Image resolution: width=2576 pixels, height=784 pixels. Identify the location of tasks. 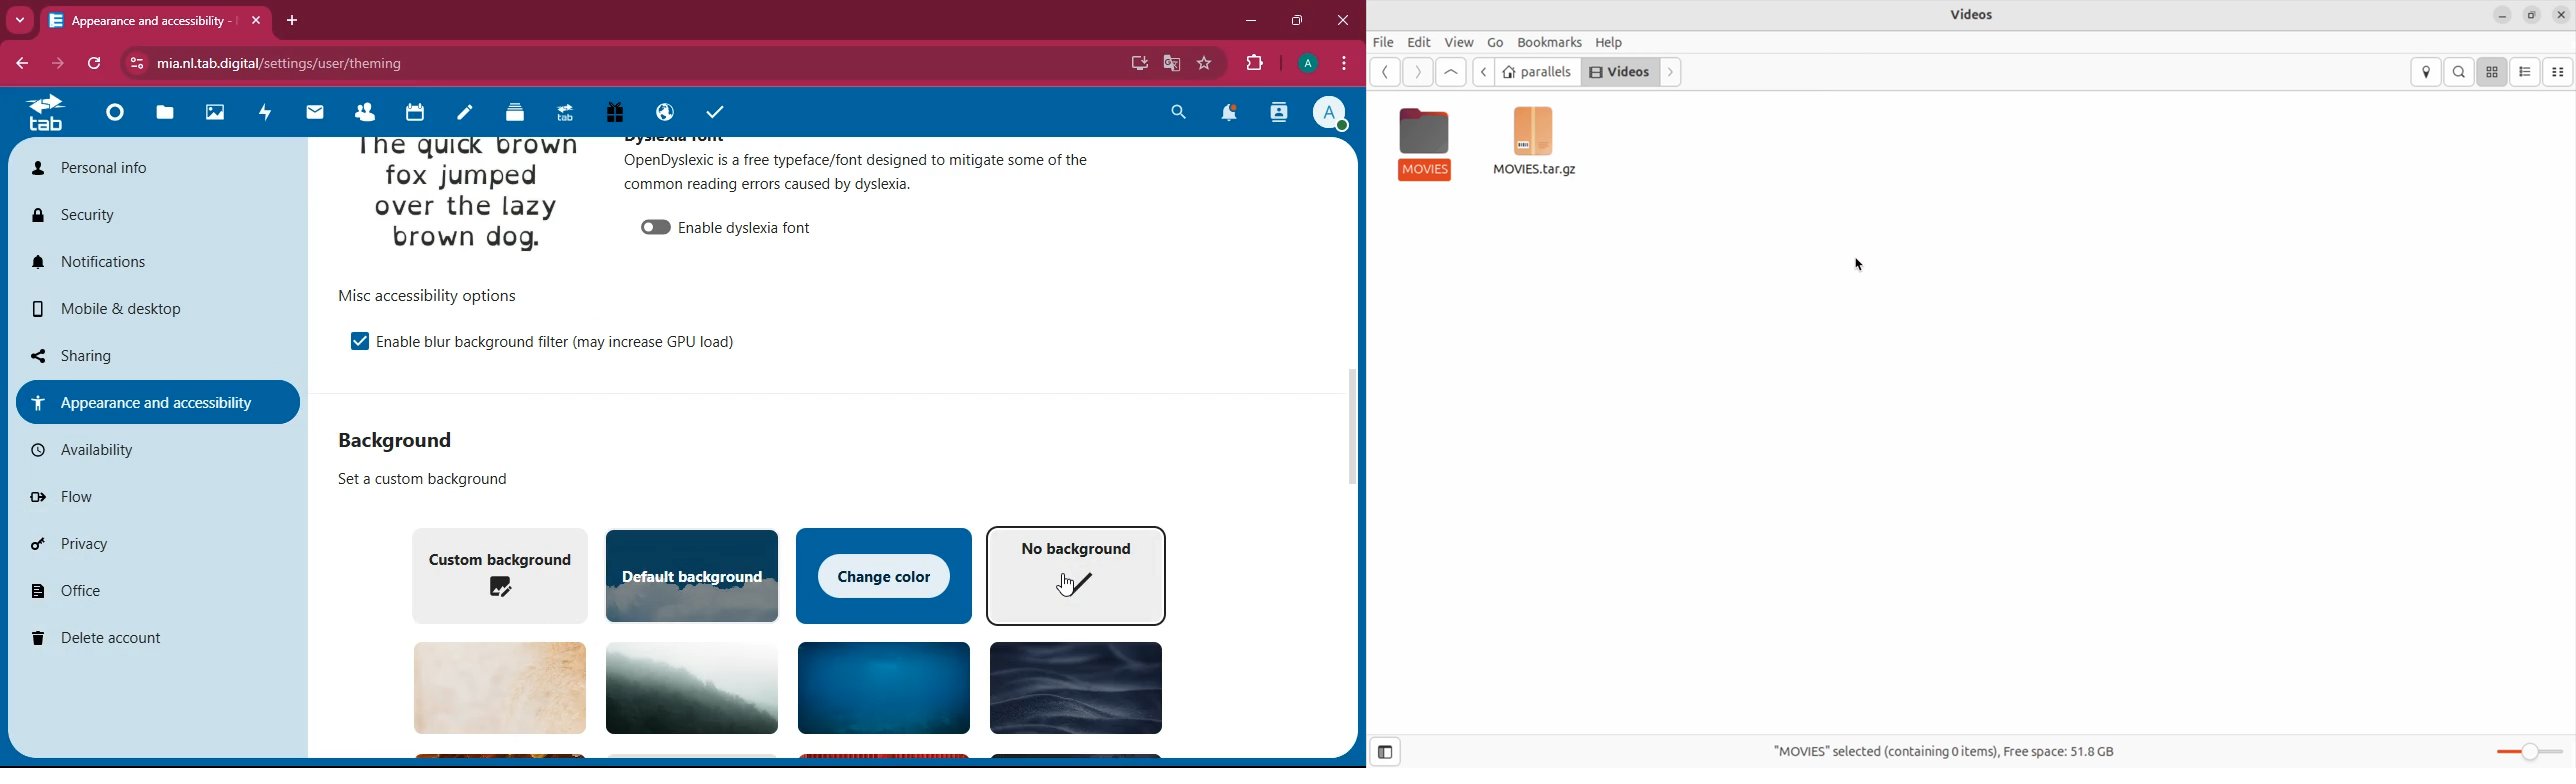
(711, 109).